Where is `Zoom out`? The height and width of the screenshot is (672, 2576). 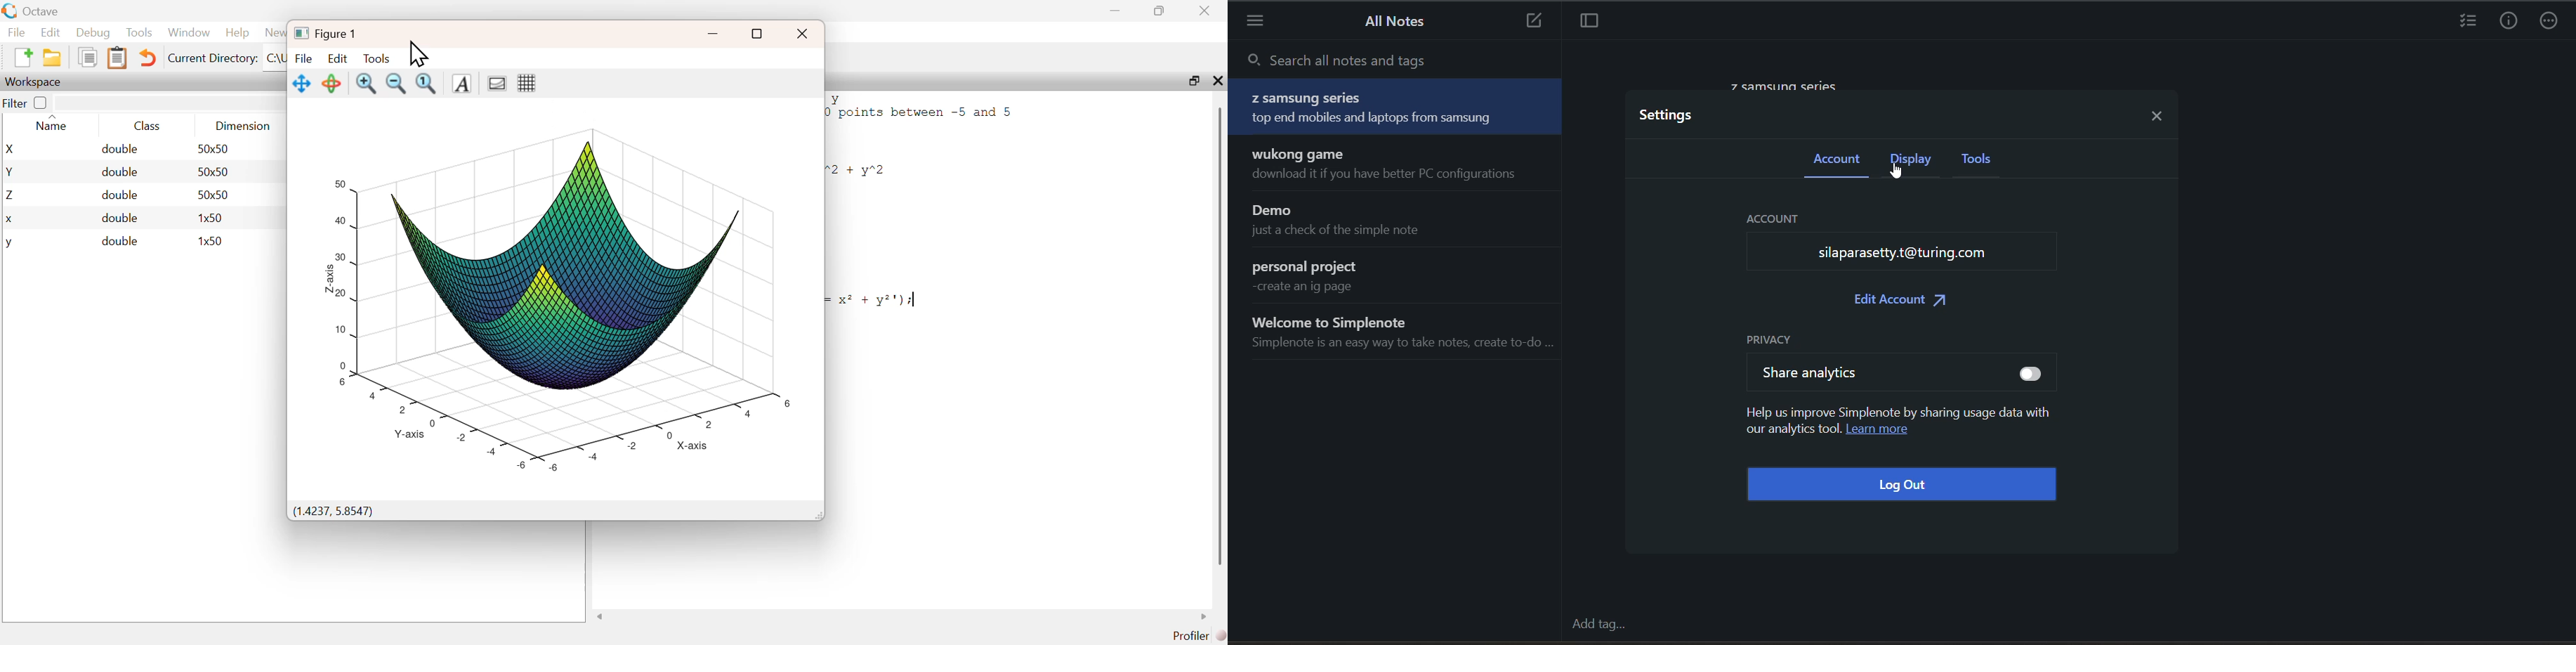 Zoom out is located at coordinates (395, 84).